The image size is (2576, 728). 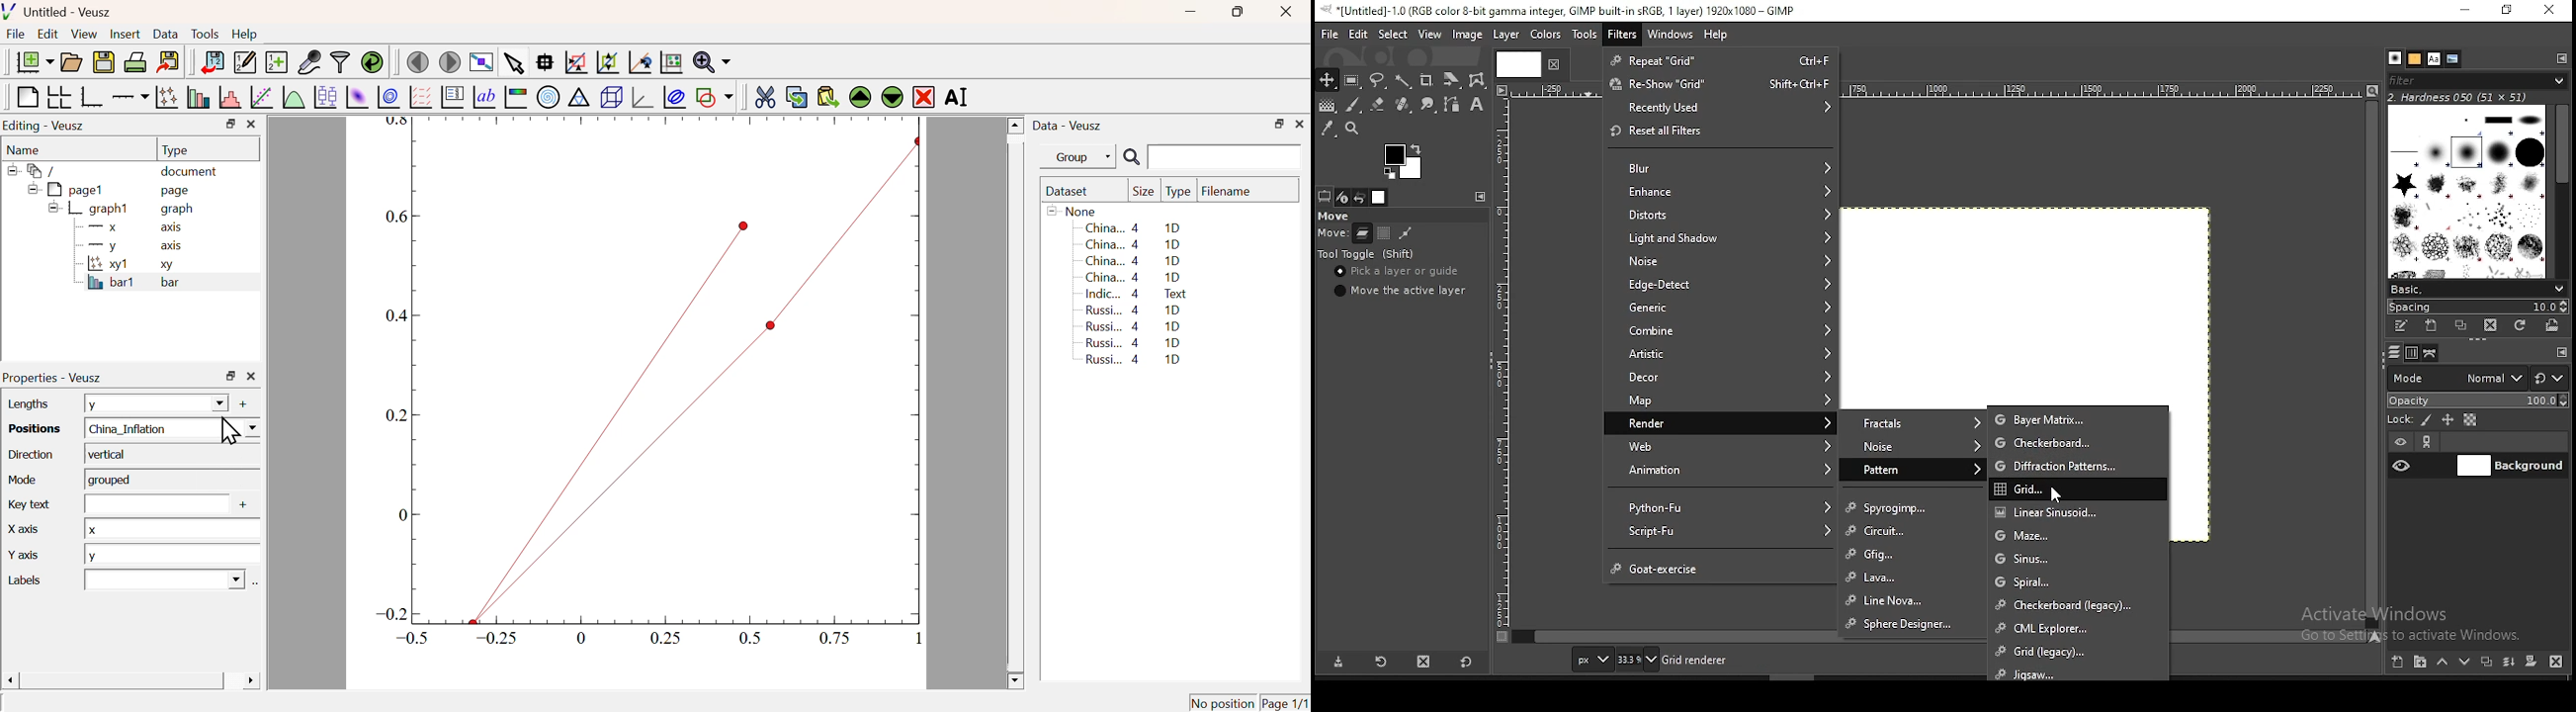 I want to click on channels, so click(x=2414, y=354).